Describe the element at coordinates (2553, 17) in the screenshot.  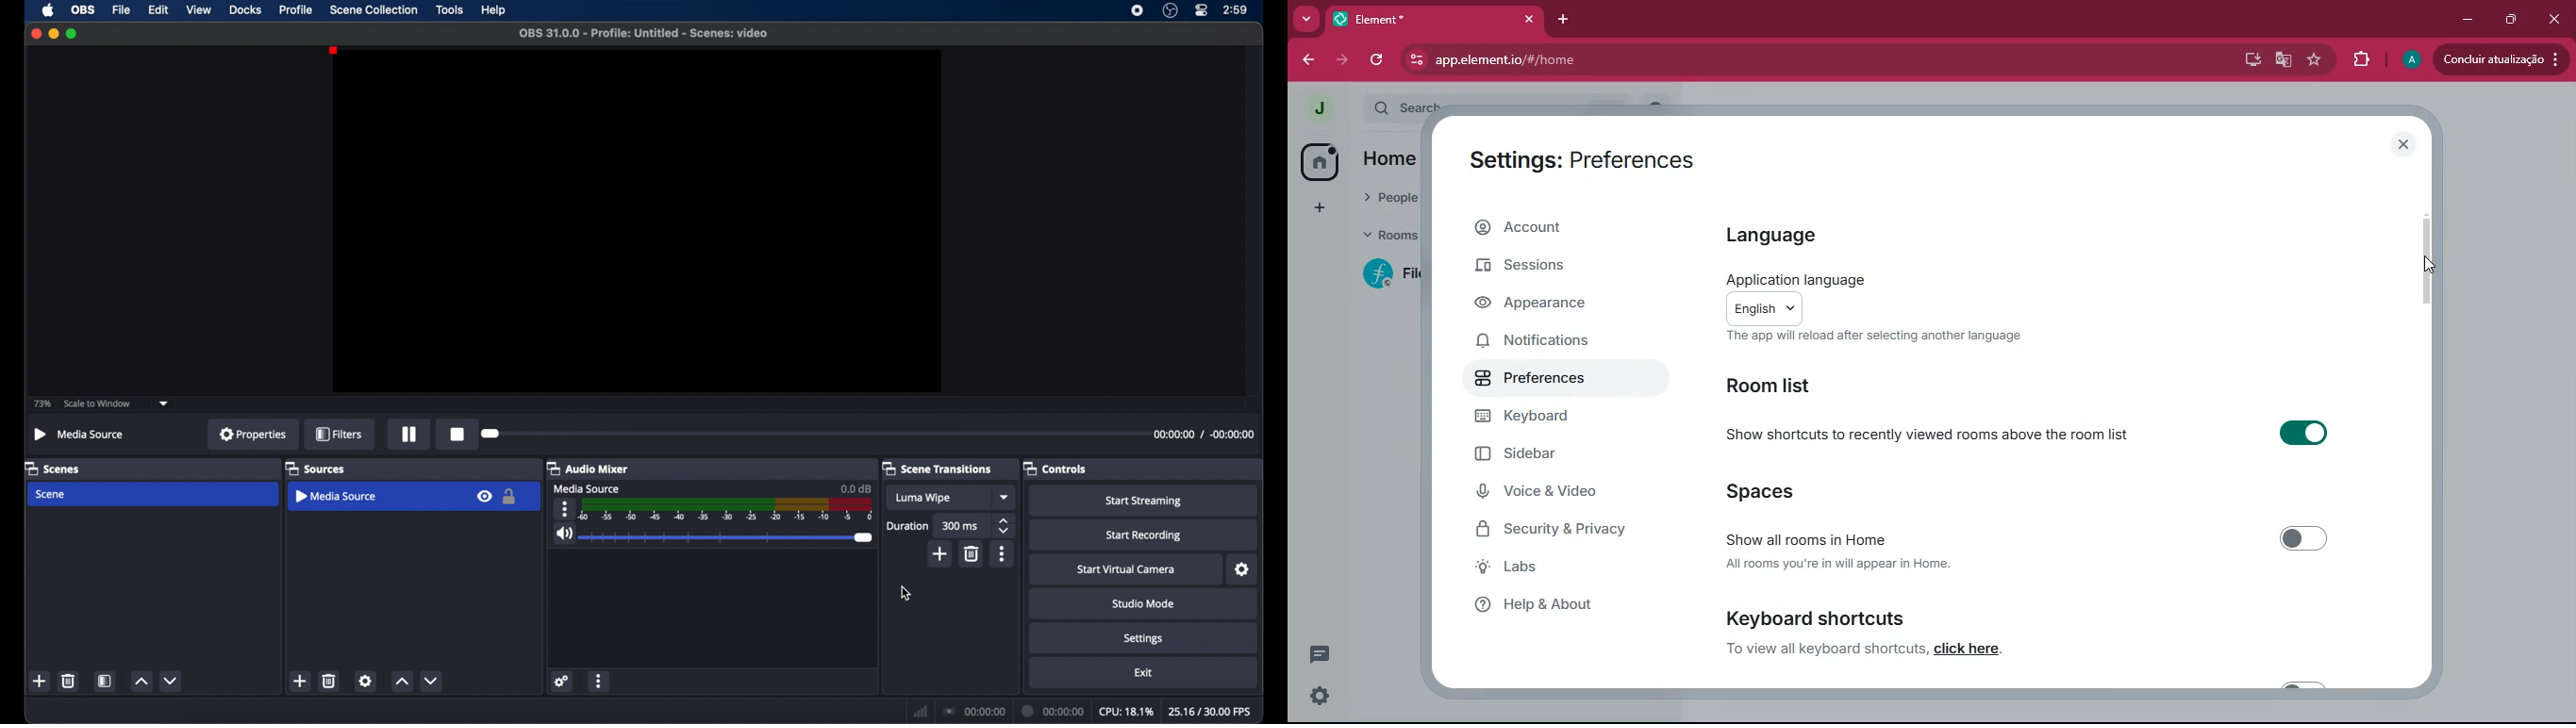
I see `close` at that location.